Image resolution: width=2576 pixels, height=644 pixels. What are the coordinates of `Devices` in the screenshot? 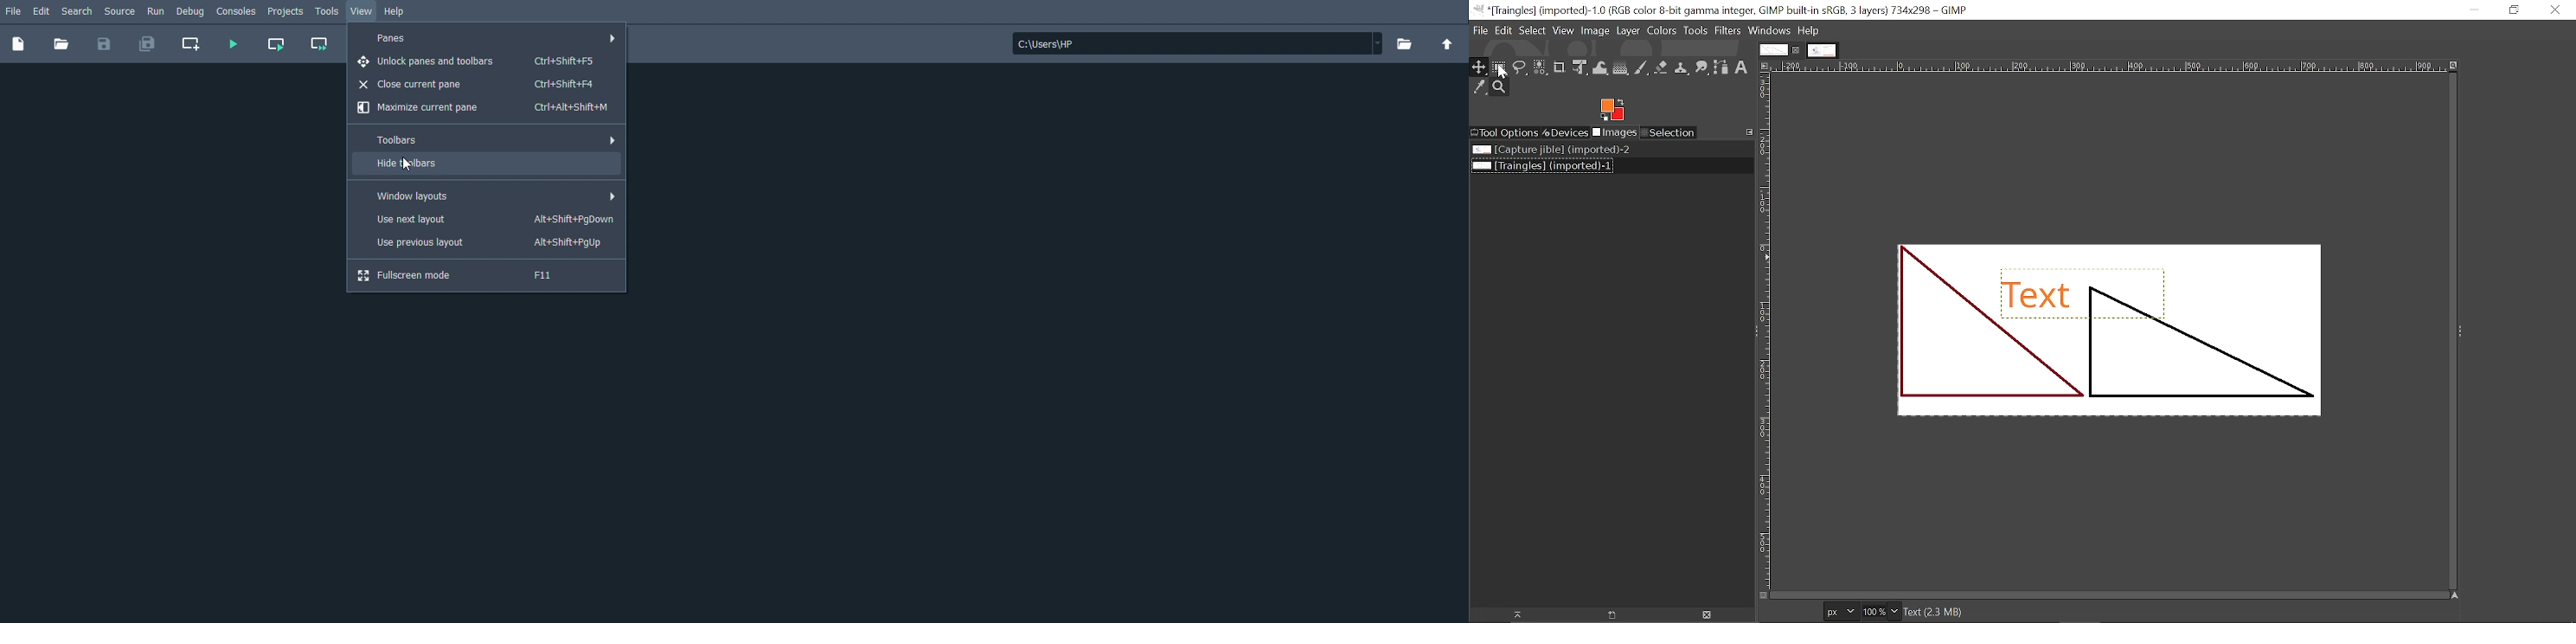 It's located at (1565, 132).